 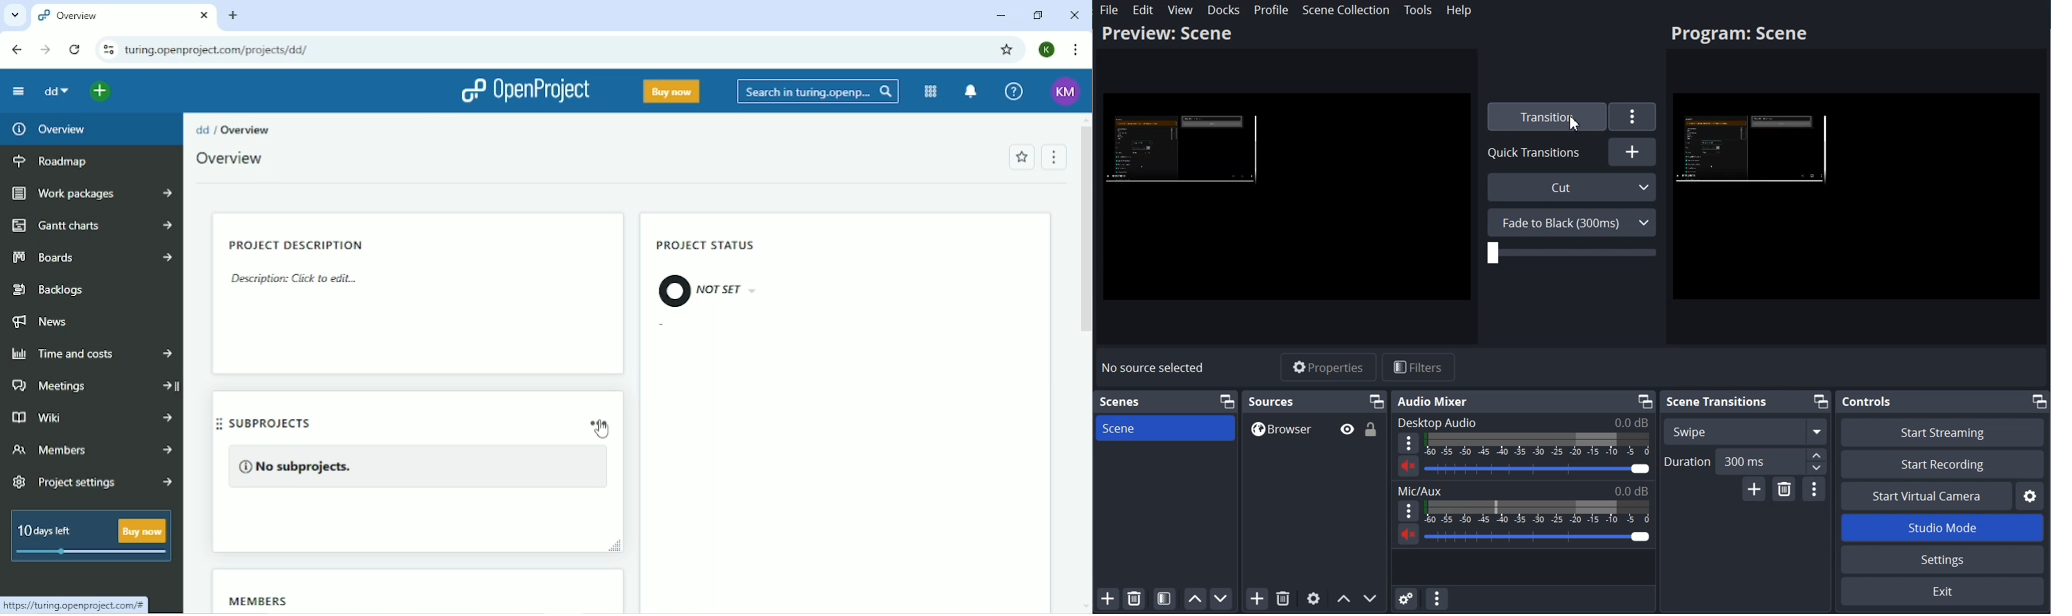 I want to click on Customize and control google chrome, so click(x=1074, y=51).